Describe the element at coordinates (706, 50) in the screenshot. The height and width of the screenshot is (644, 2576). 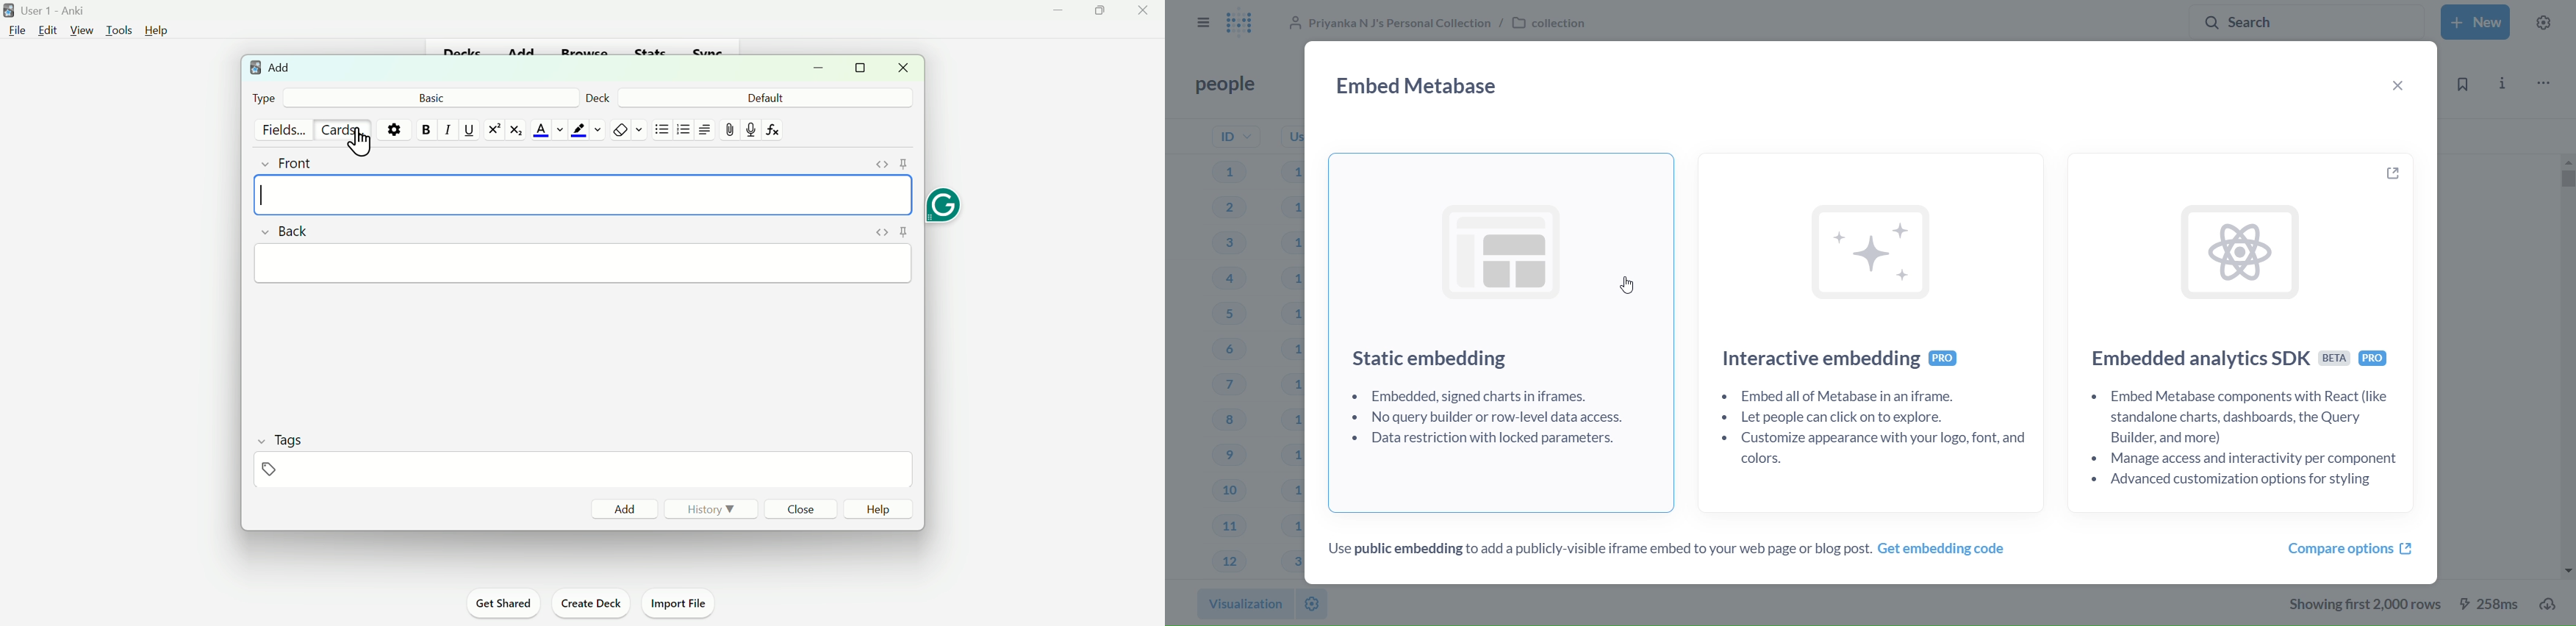
I see `Sync` at that location.